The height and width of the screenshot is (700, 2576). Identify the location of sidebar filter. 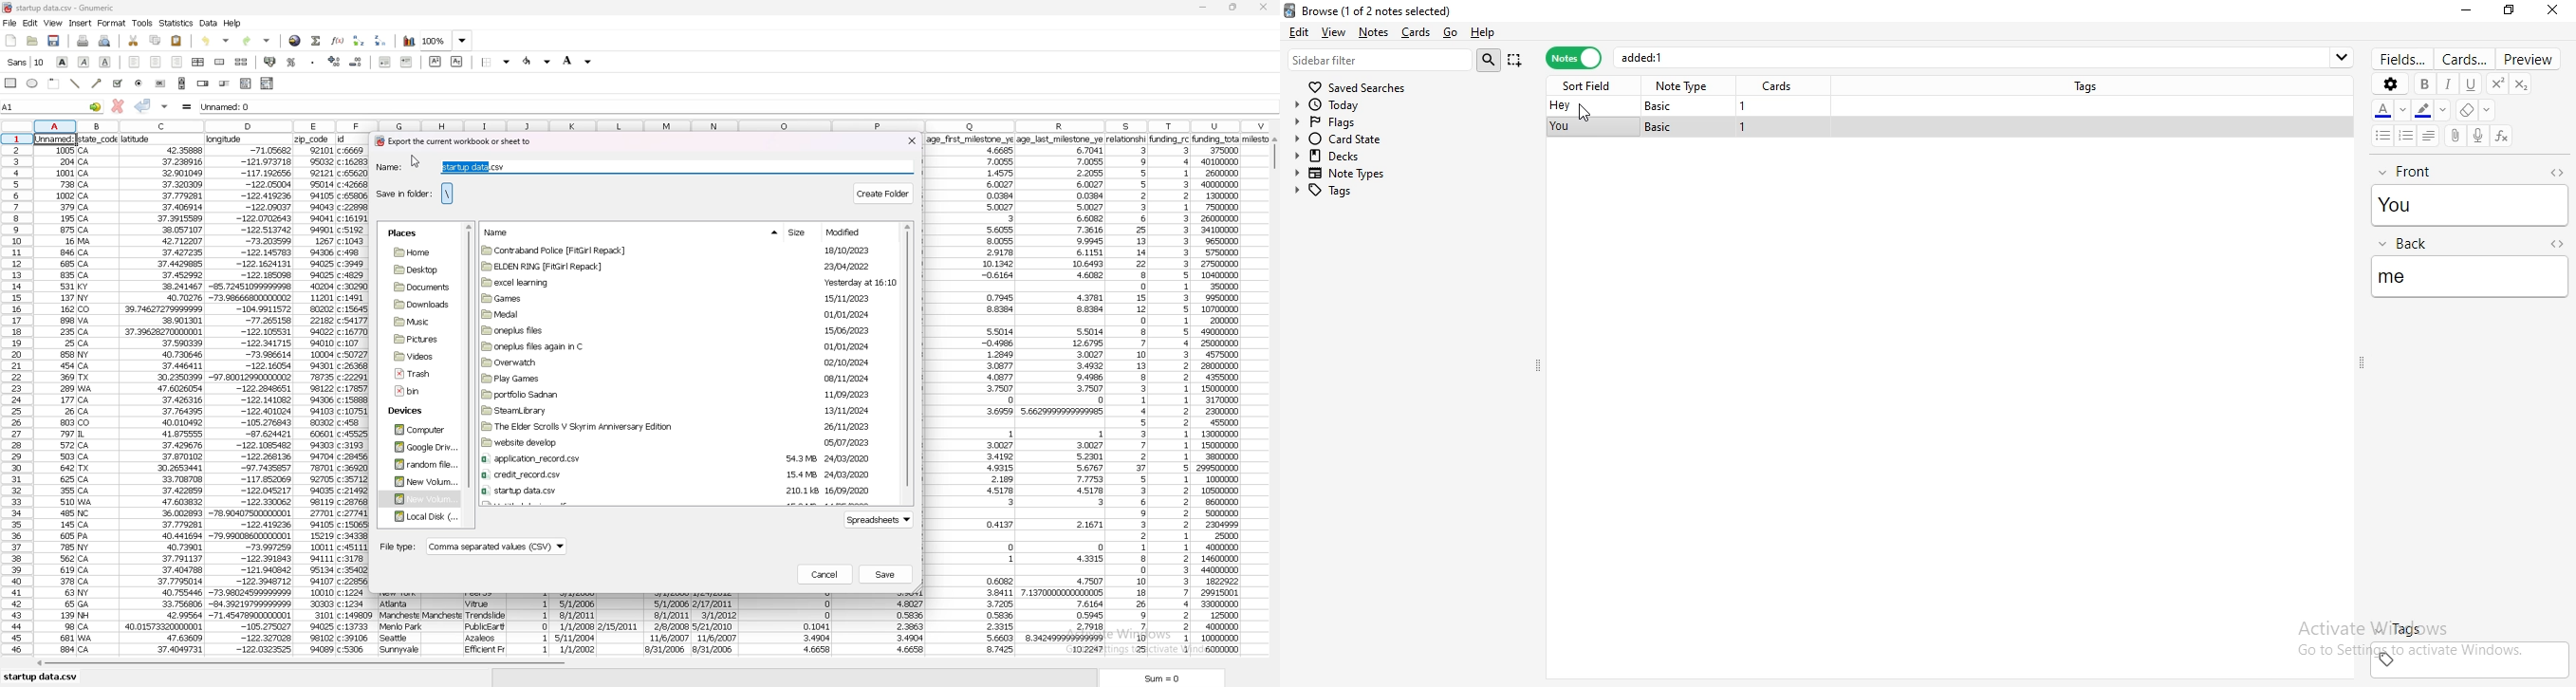
(1381, 59).